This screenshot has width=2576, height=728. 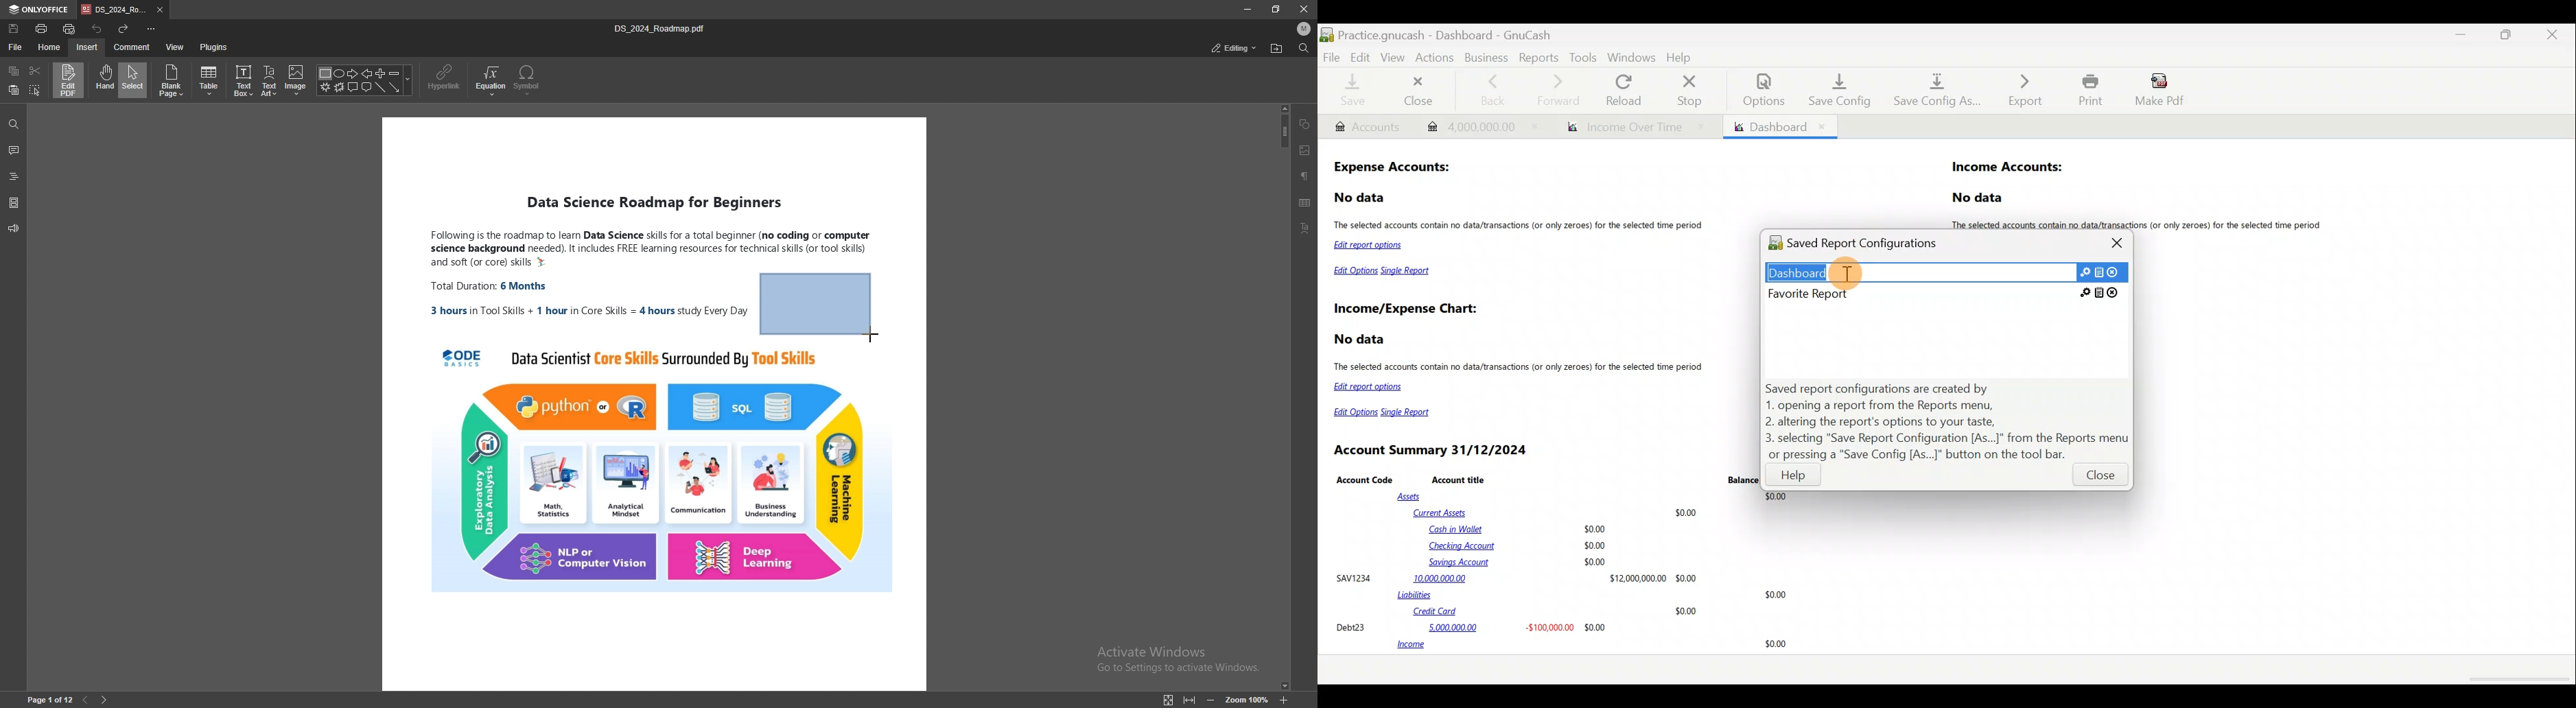 I want to click on view, so click(x=176, y=47).